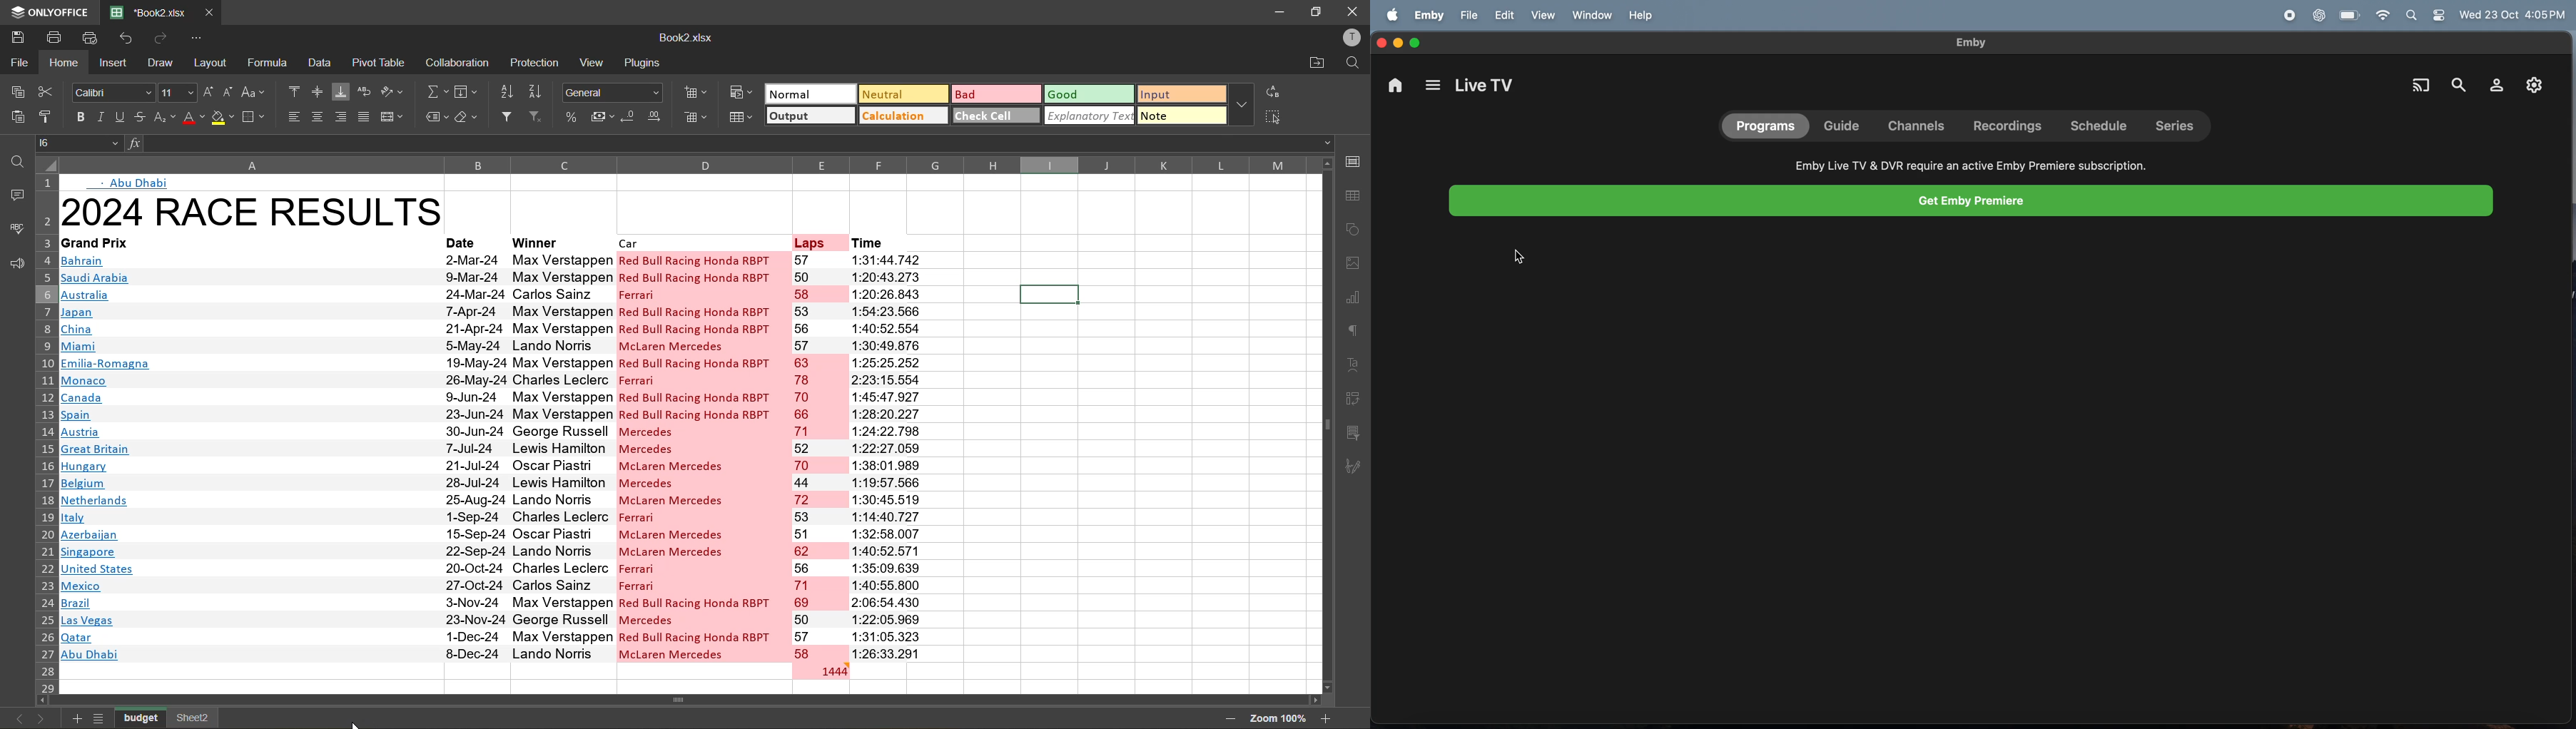  I want to click on borders, so click(255, 116).